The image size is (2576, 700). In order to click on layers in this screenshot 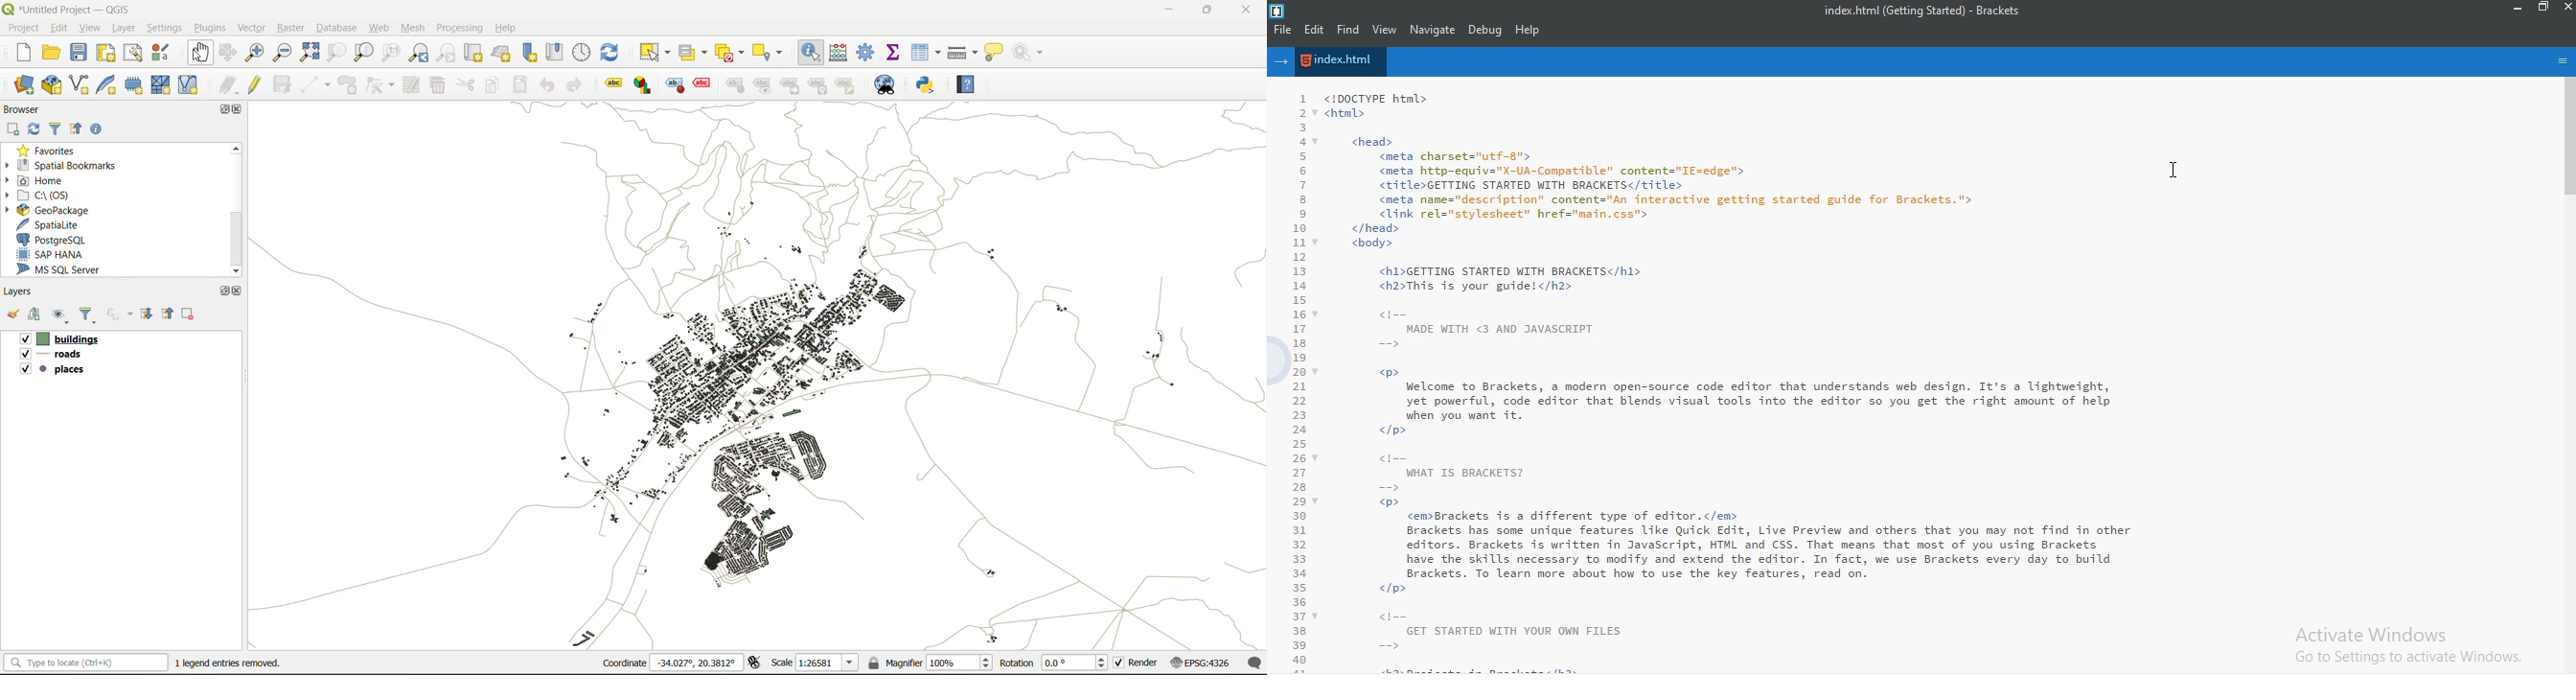, I will do `click(759, 376)`.